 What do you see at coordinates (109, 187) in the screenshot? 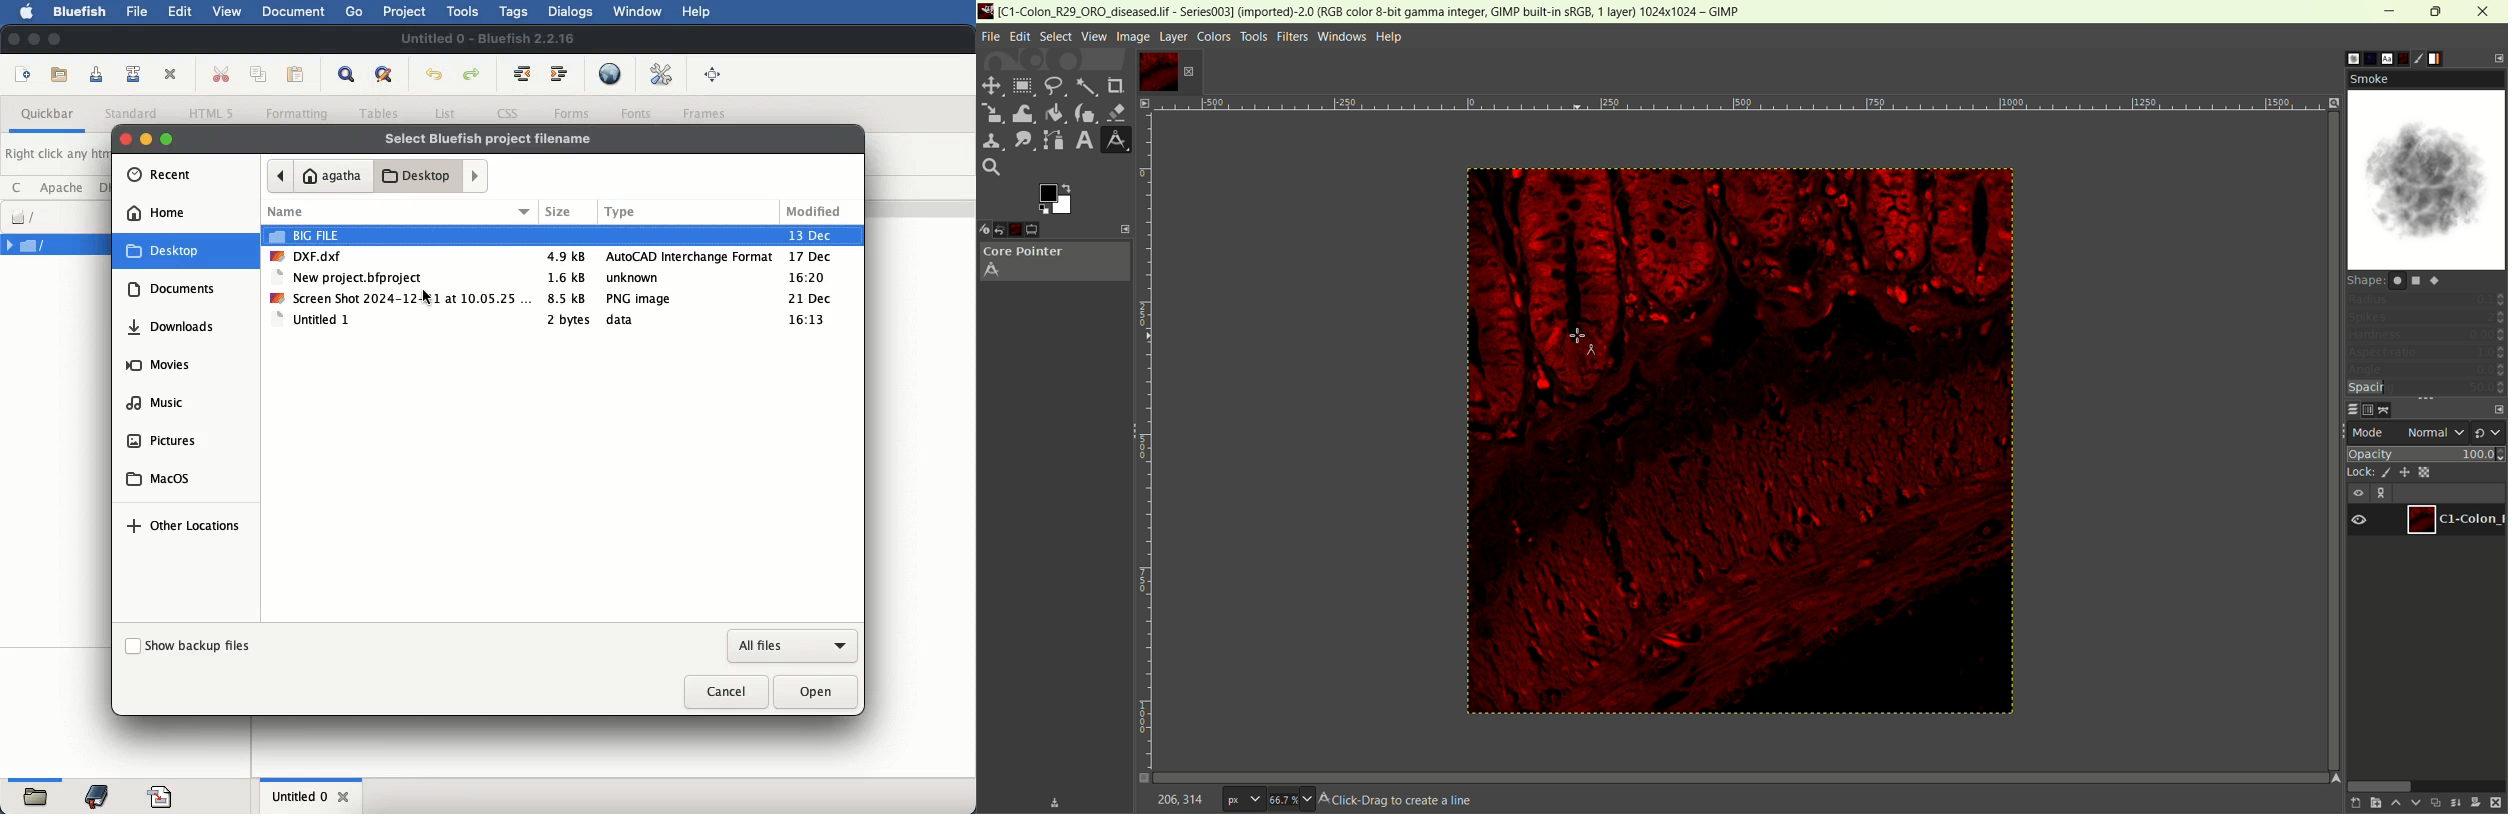
I see `dhtml` at bounding box center [109, 187].